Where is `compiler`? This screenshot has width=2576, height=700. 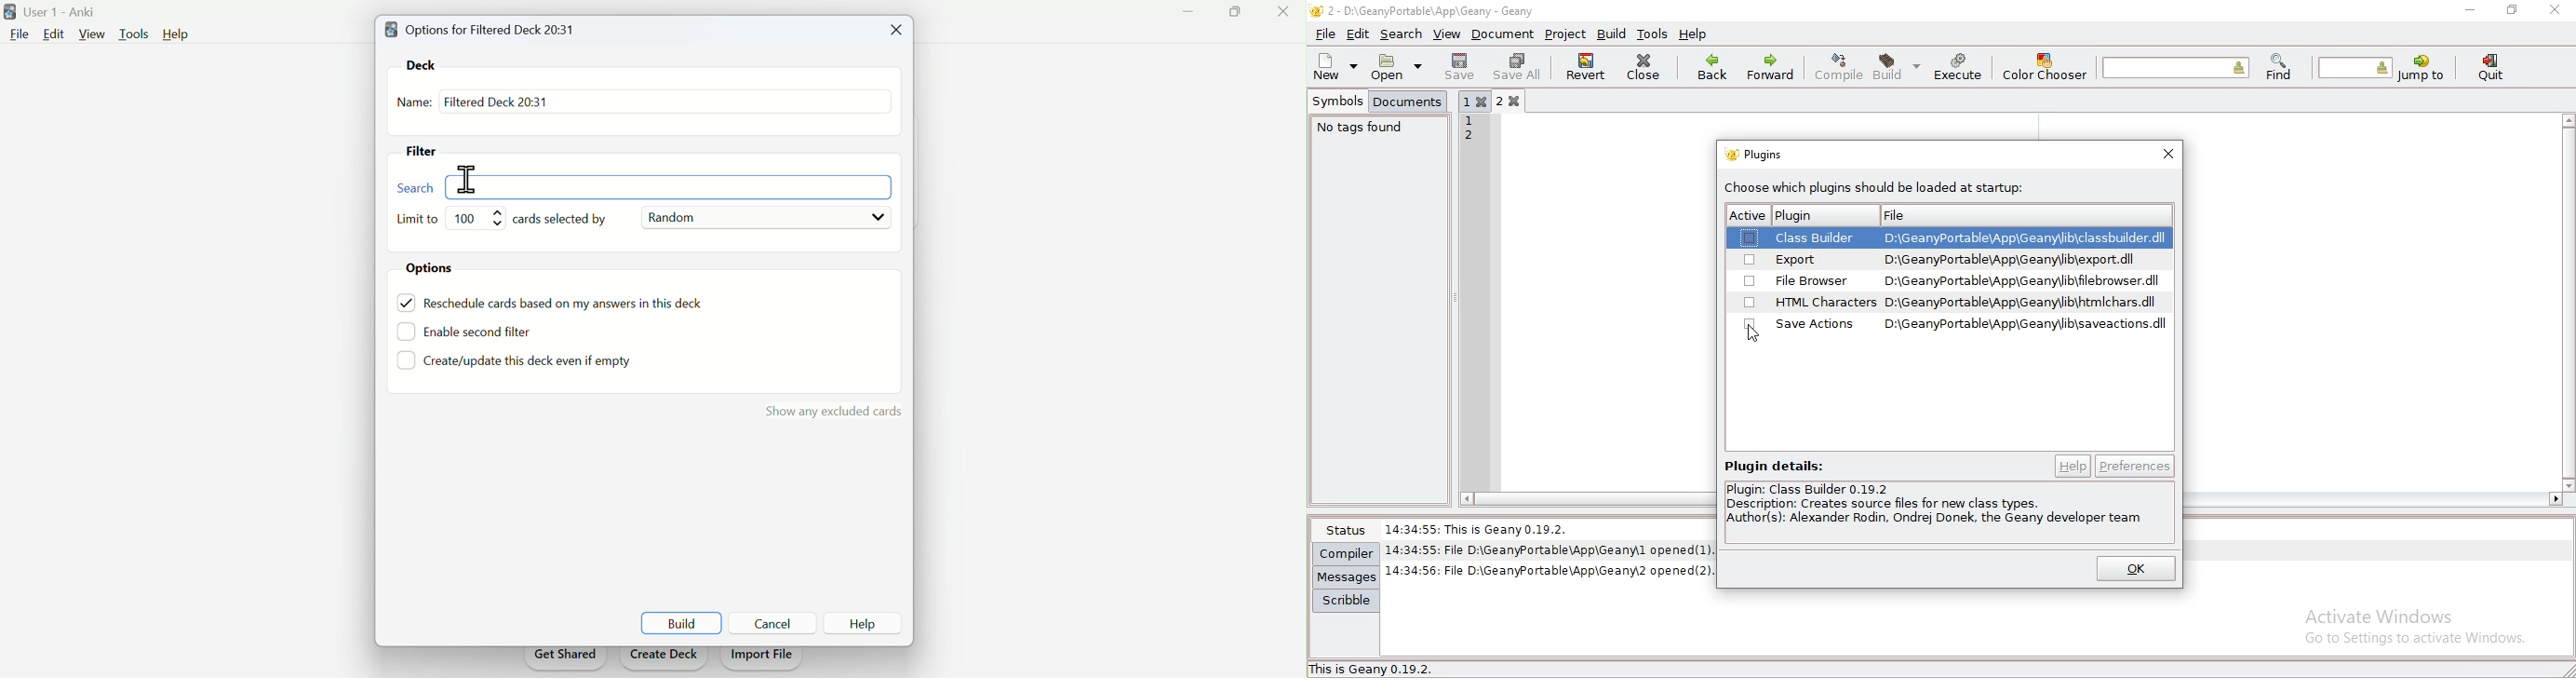 compiler is located at coordinates (1345, 553).